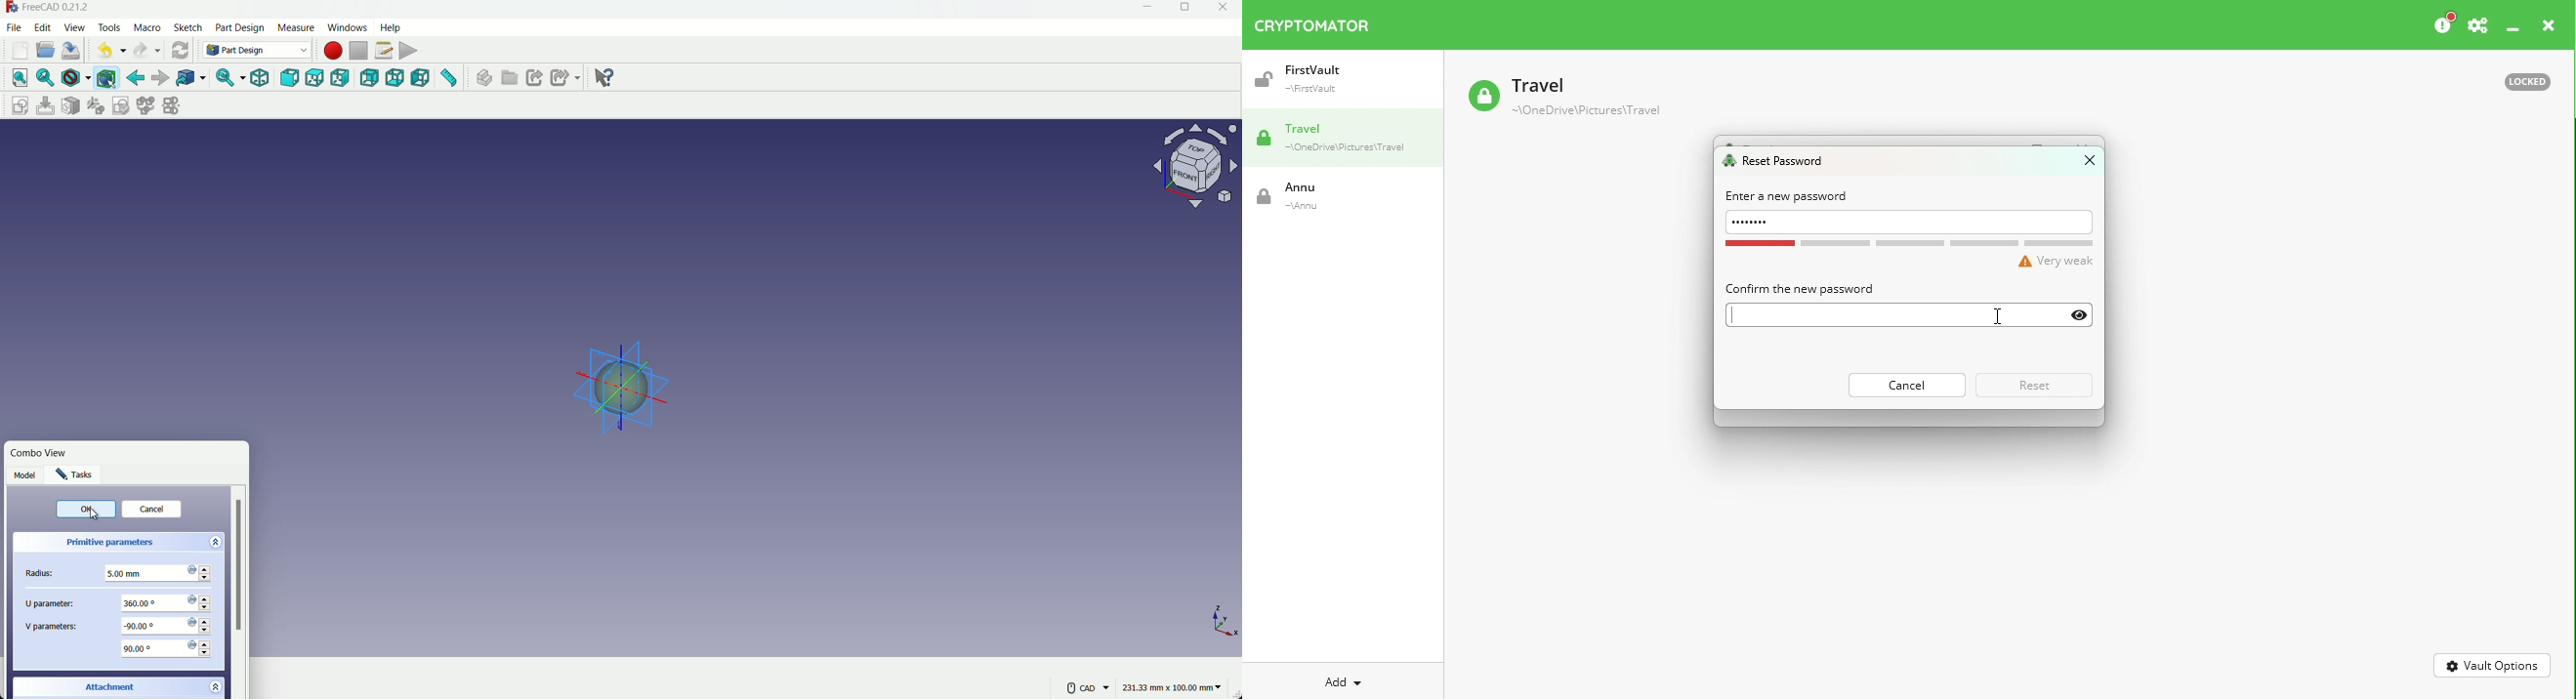 This screenshot has height=700, width=2576. Describe the element at coordinates (135, 78) in the screenshot. I see `back` at that location.